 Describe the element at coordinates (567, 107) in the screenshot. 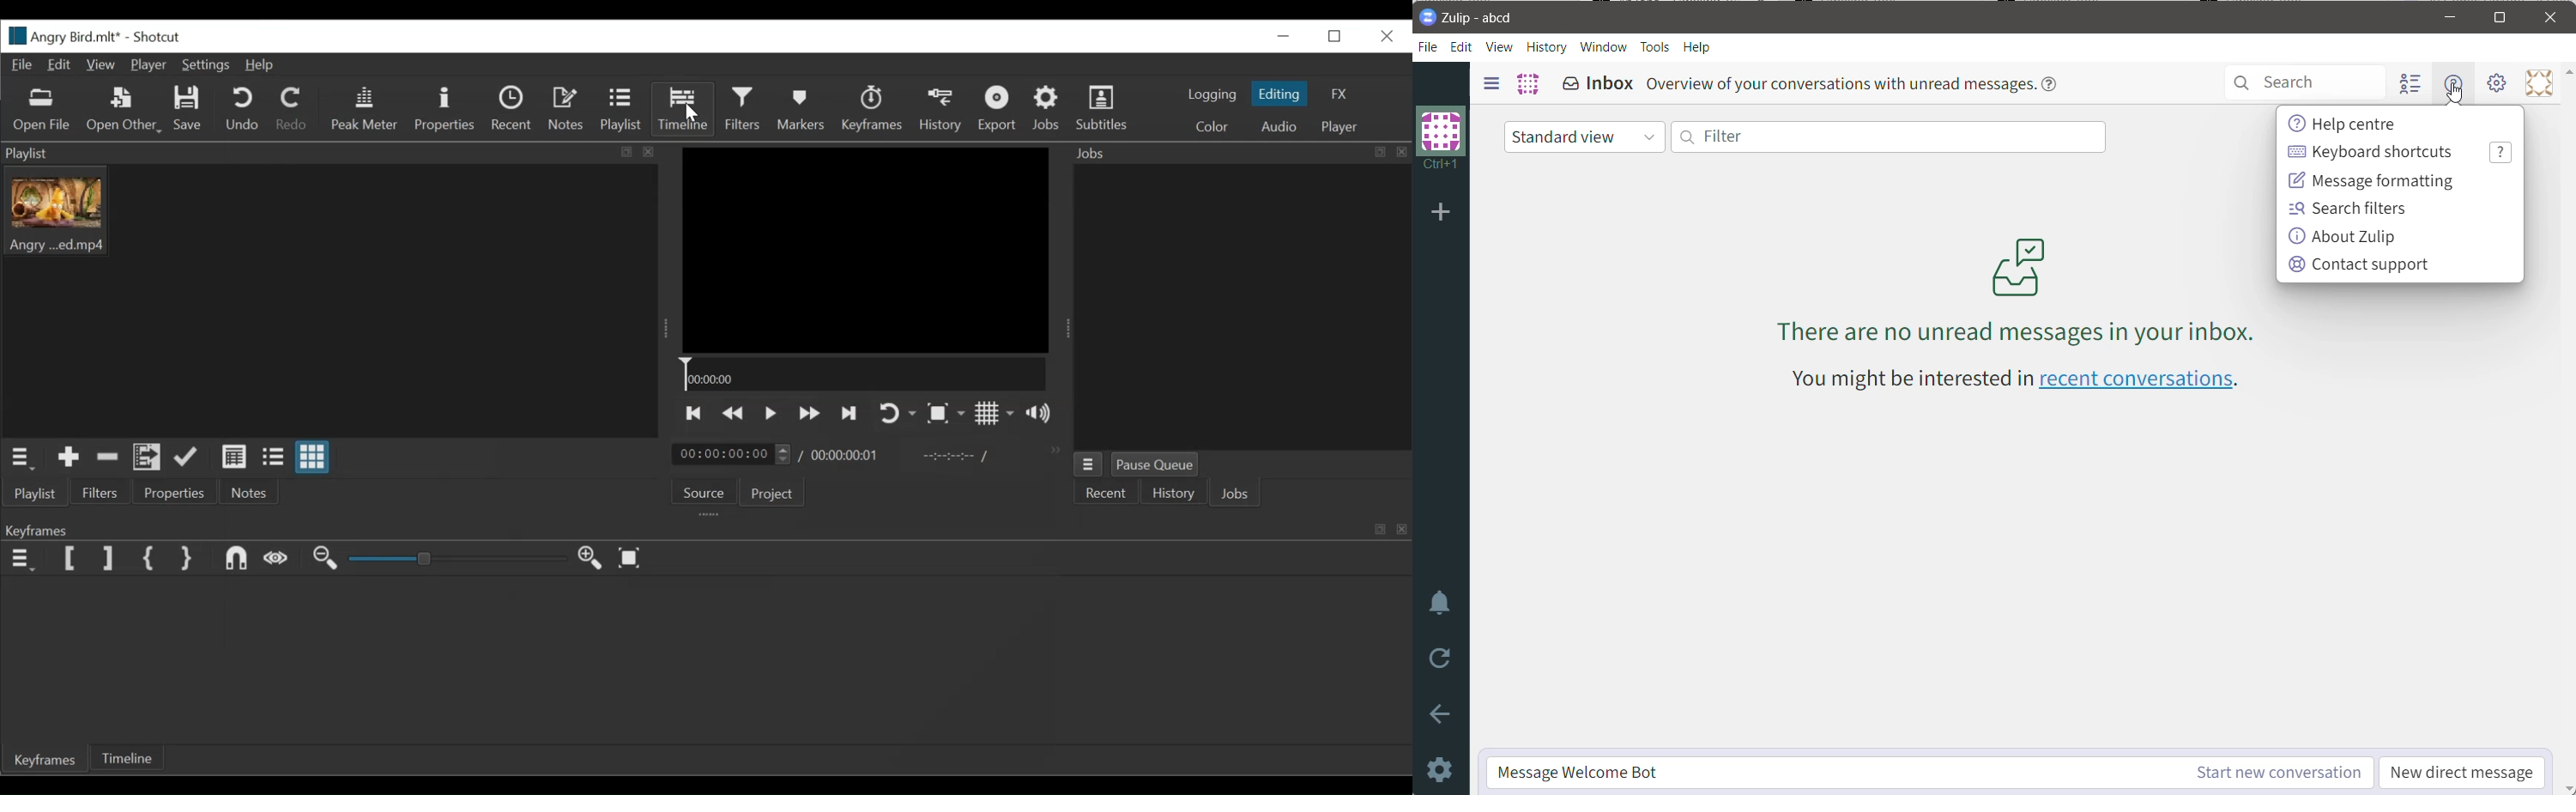

I see `Notes` at that location.